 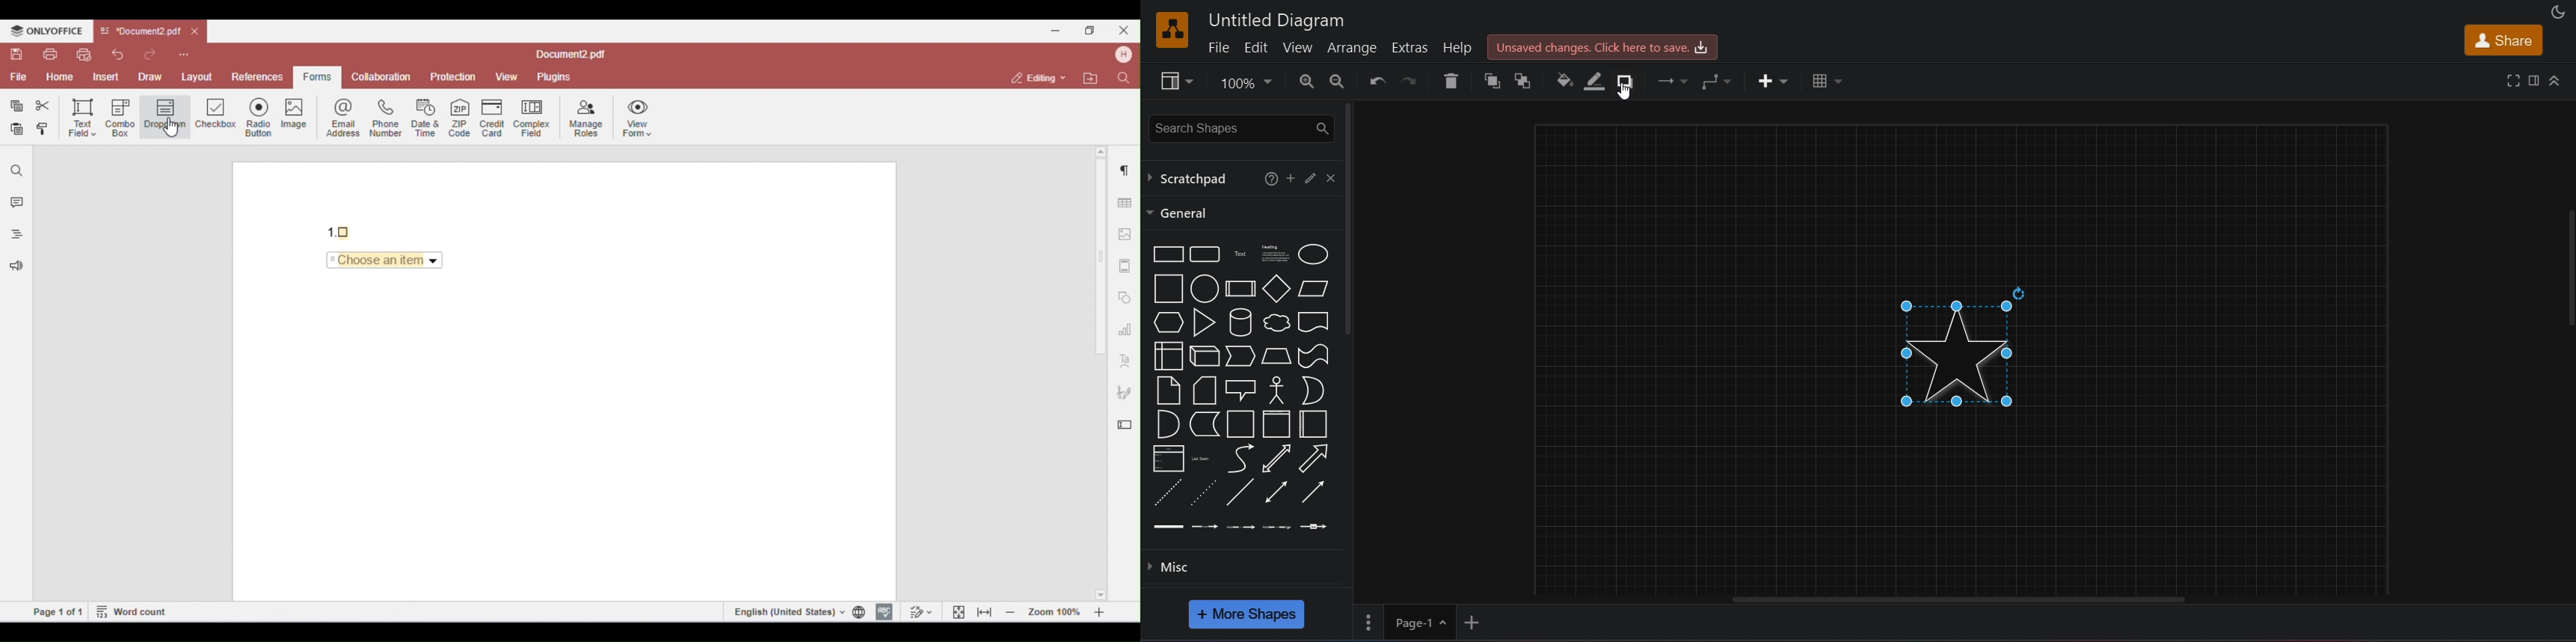 I want to click on diamond, so click(x=1274, y=287).